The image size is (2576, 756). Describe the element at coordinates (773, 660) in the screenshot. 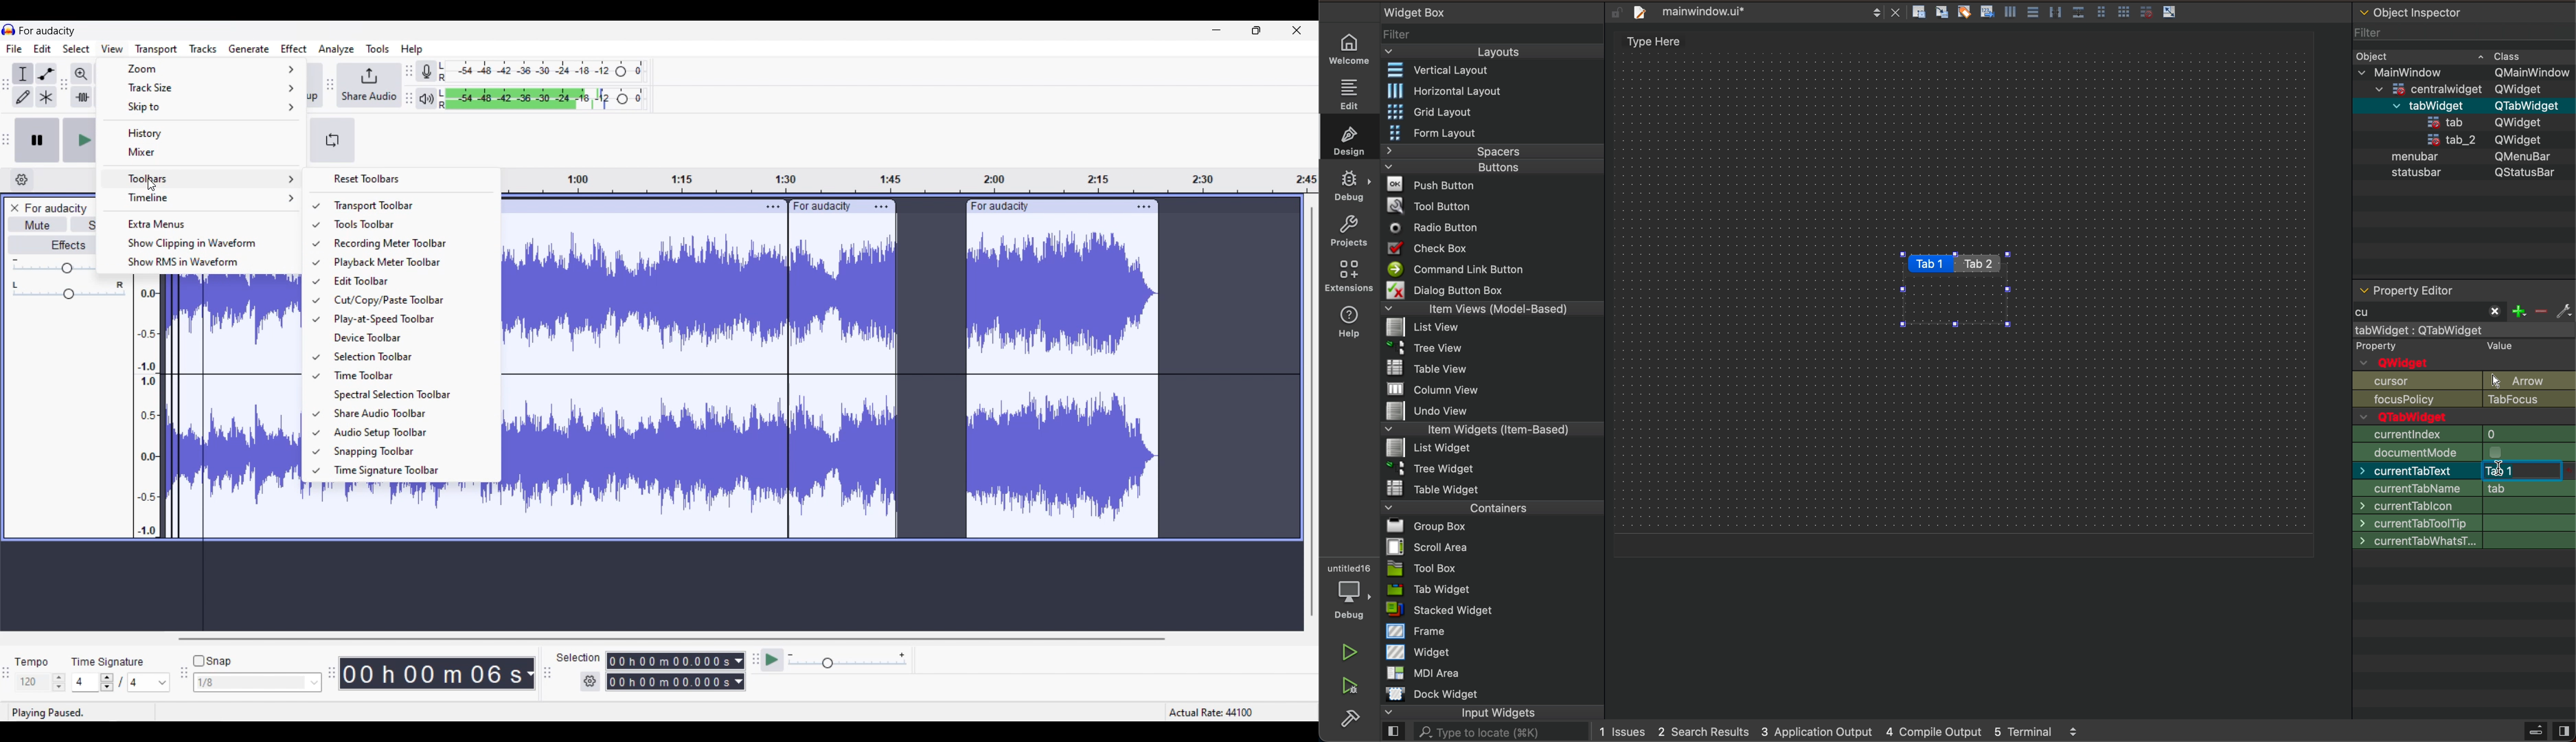

I see `Play at speed/Play at speed once` at that location.